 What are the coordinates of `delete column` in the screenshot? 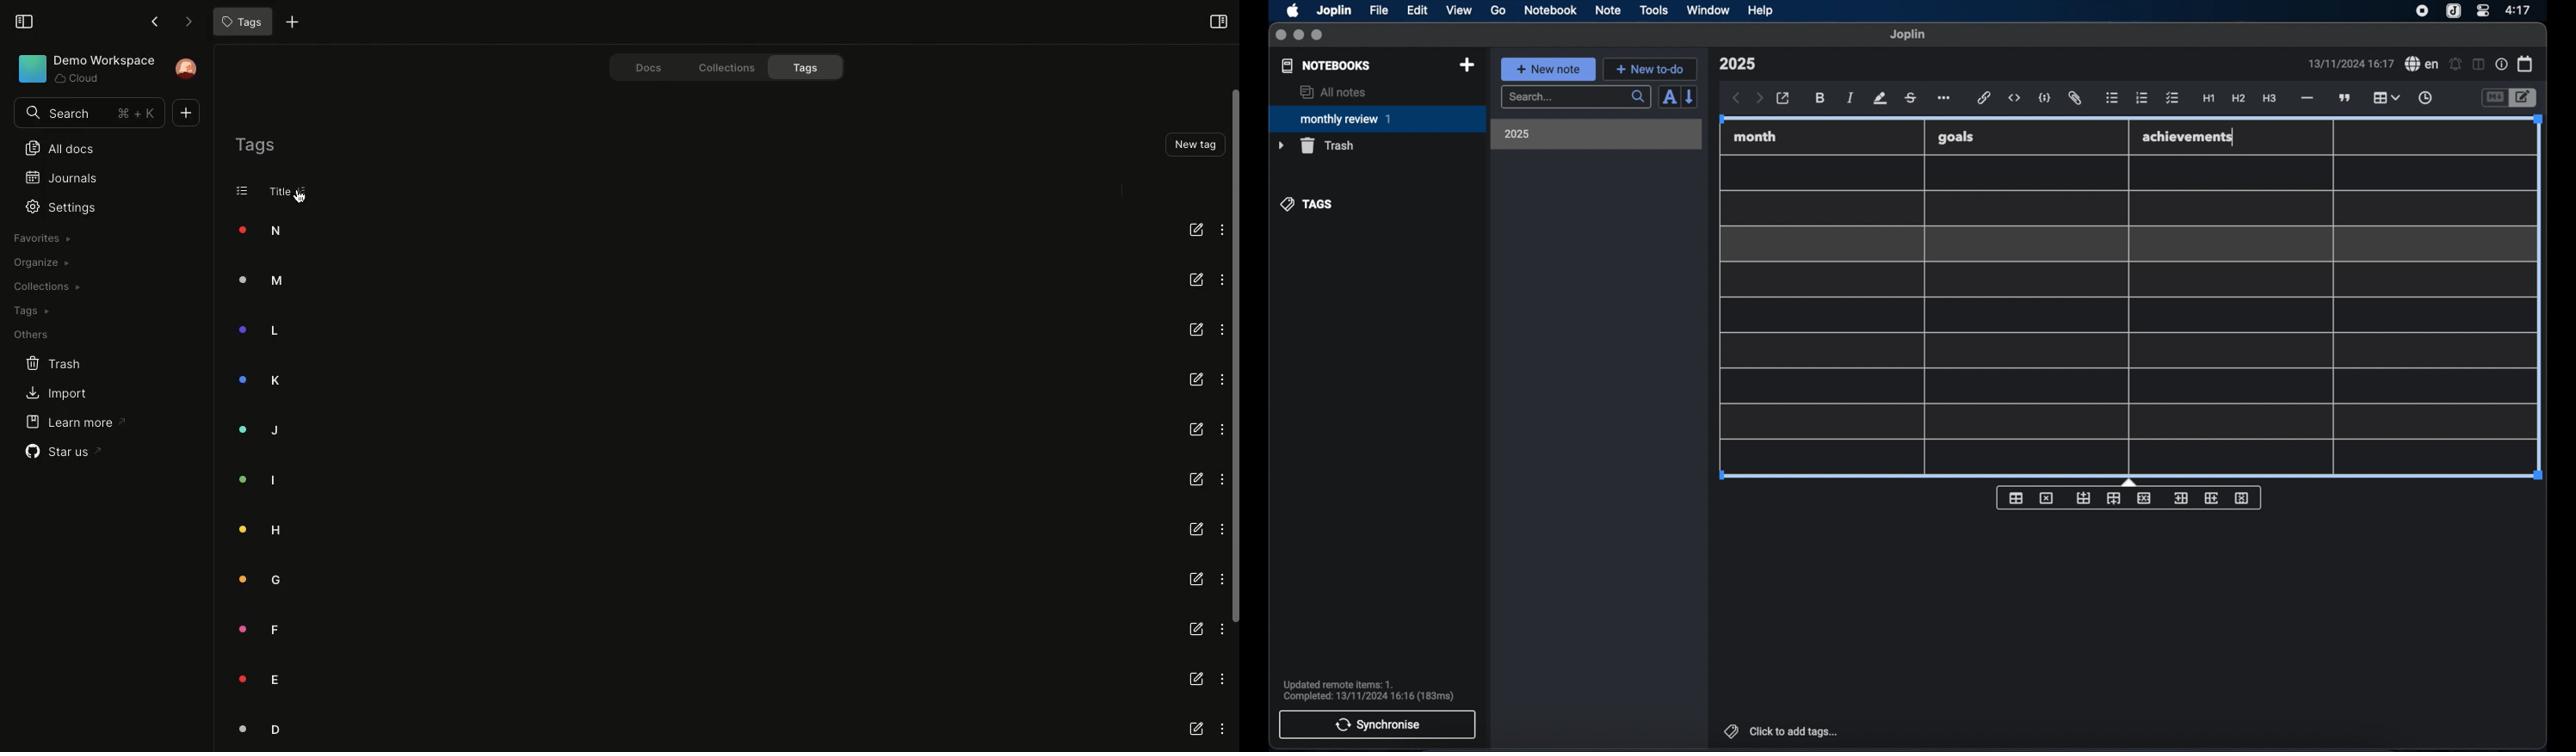 It's located at (2243, 499).